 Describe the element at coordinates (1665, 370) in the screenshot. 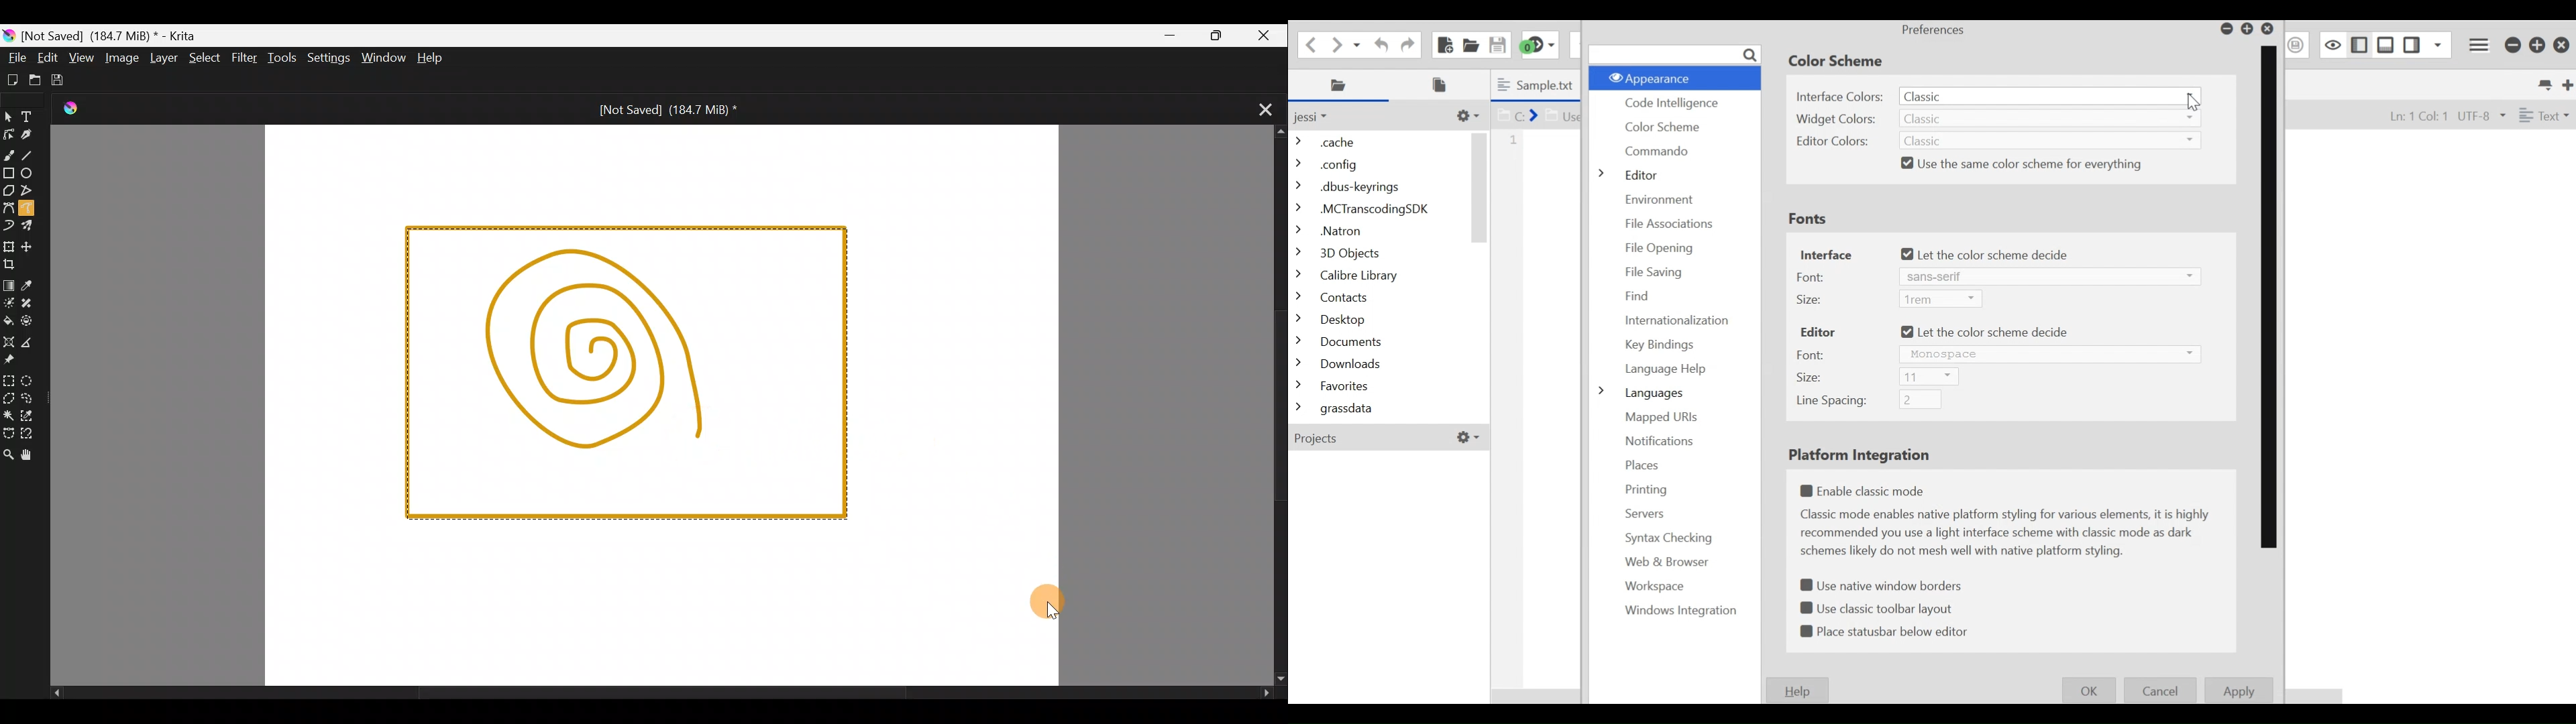

I see `Language Help` at that location.